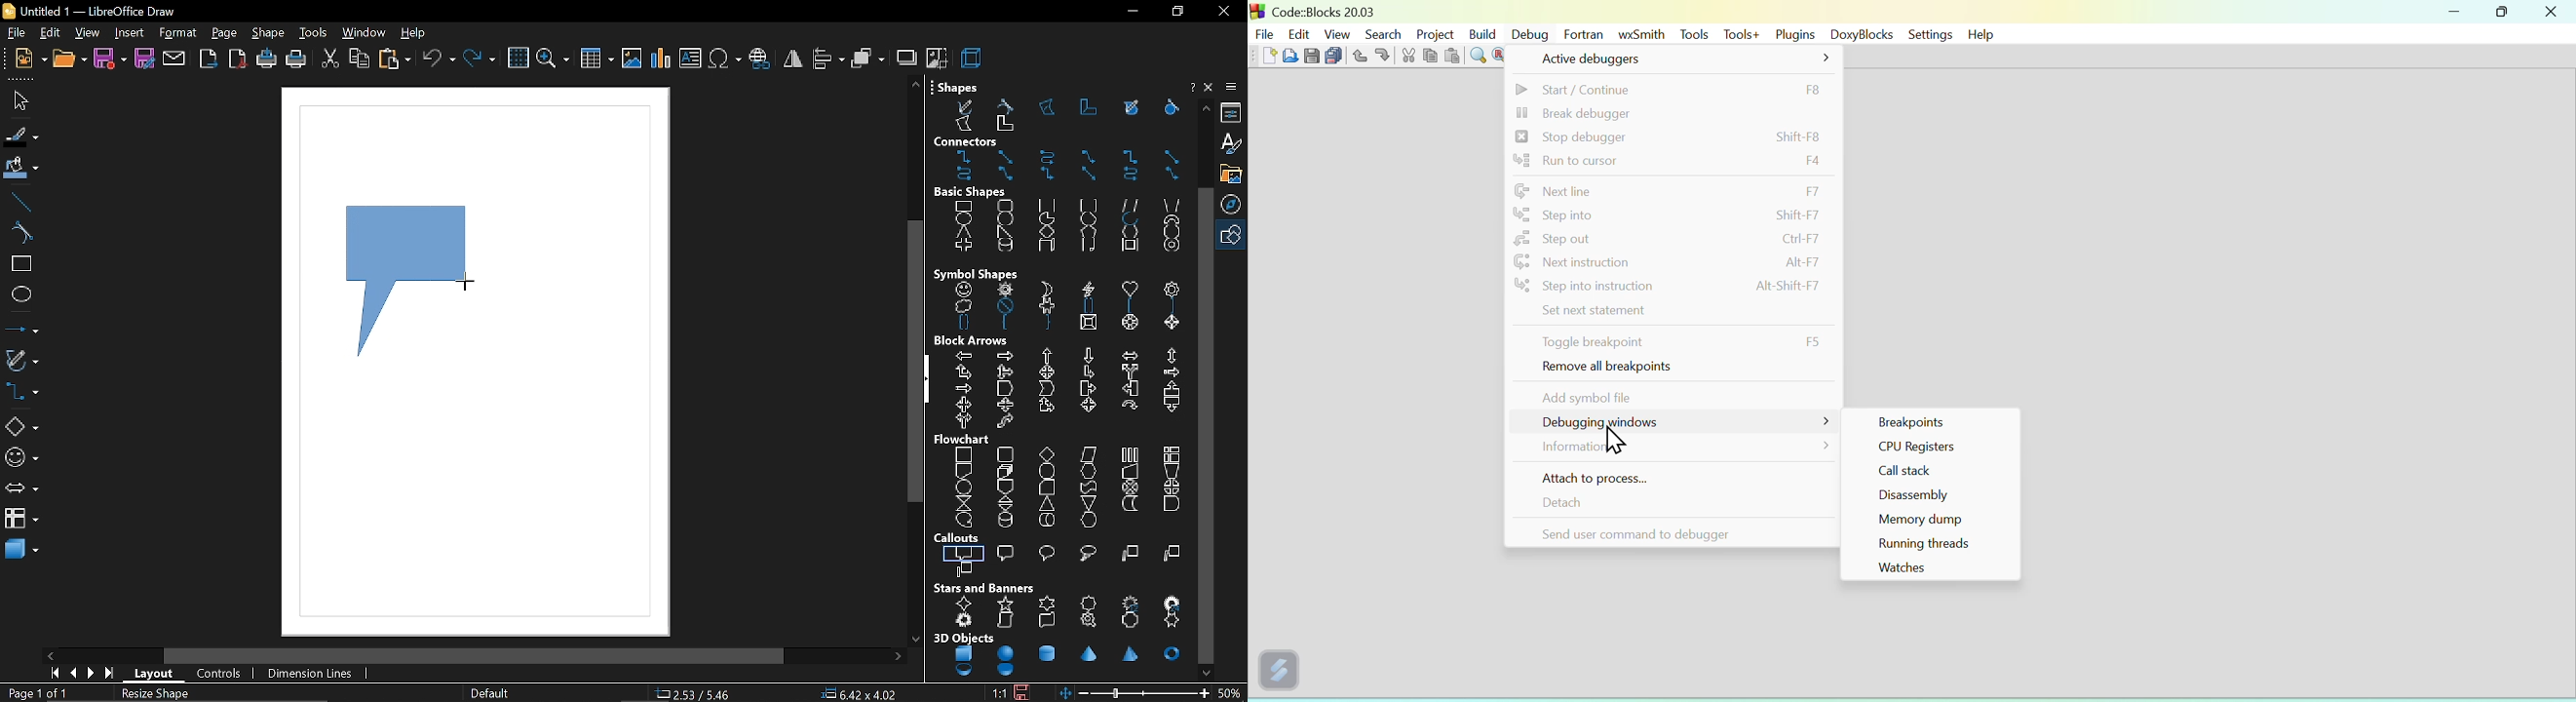 This screenshot has height=728, width=2576. What do you see at coordinates (1045, 471) in the screenshot?
I see `terminator` at bounding box center [1045, 471].